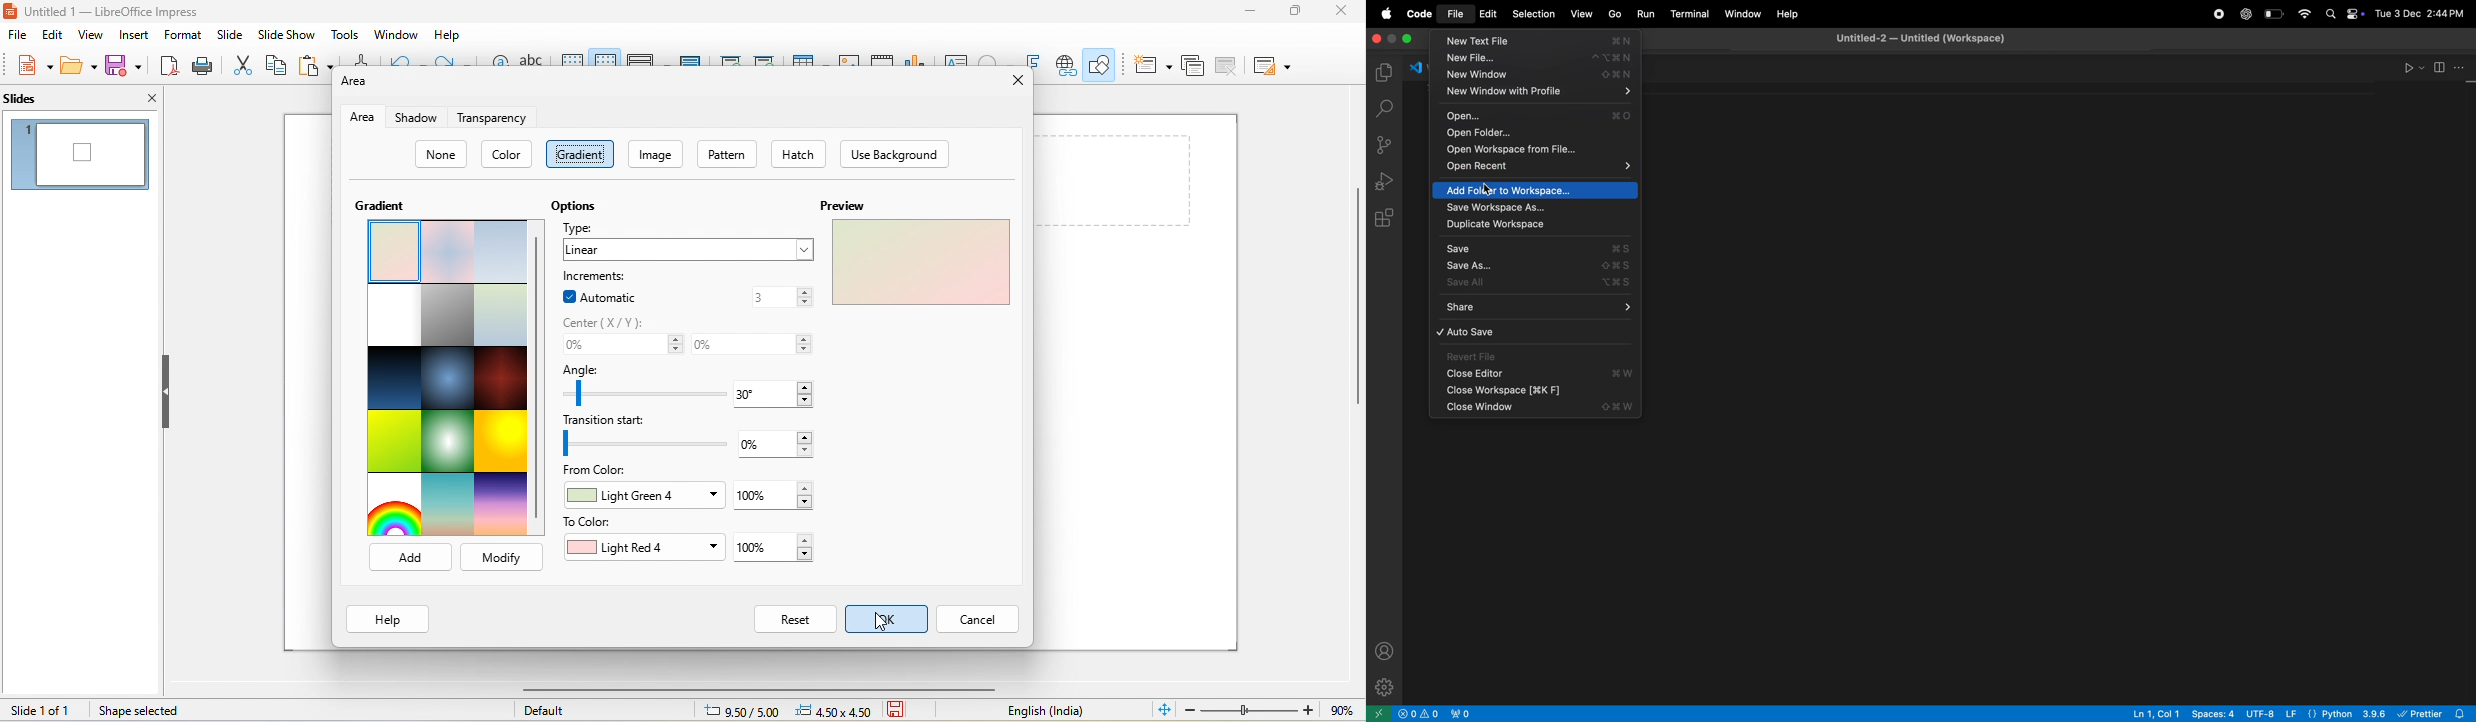  What do you see at coordinates (610, 298) in the screenshot?
I see `automatic` at bounding box center [610, 298].